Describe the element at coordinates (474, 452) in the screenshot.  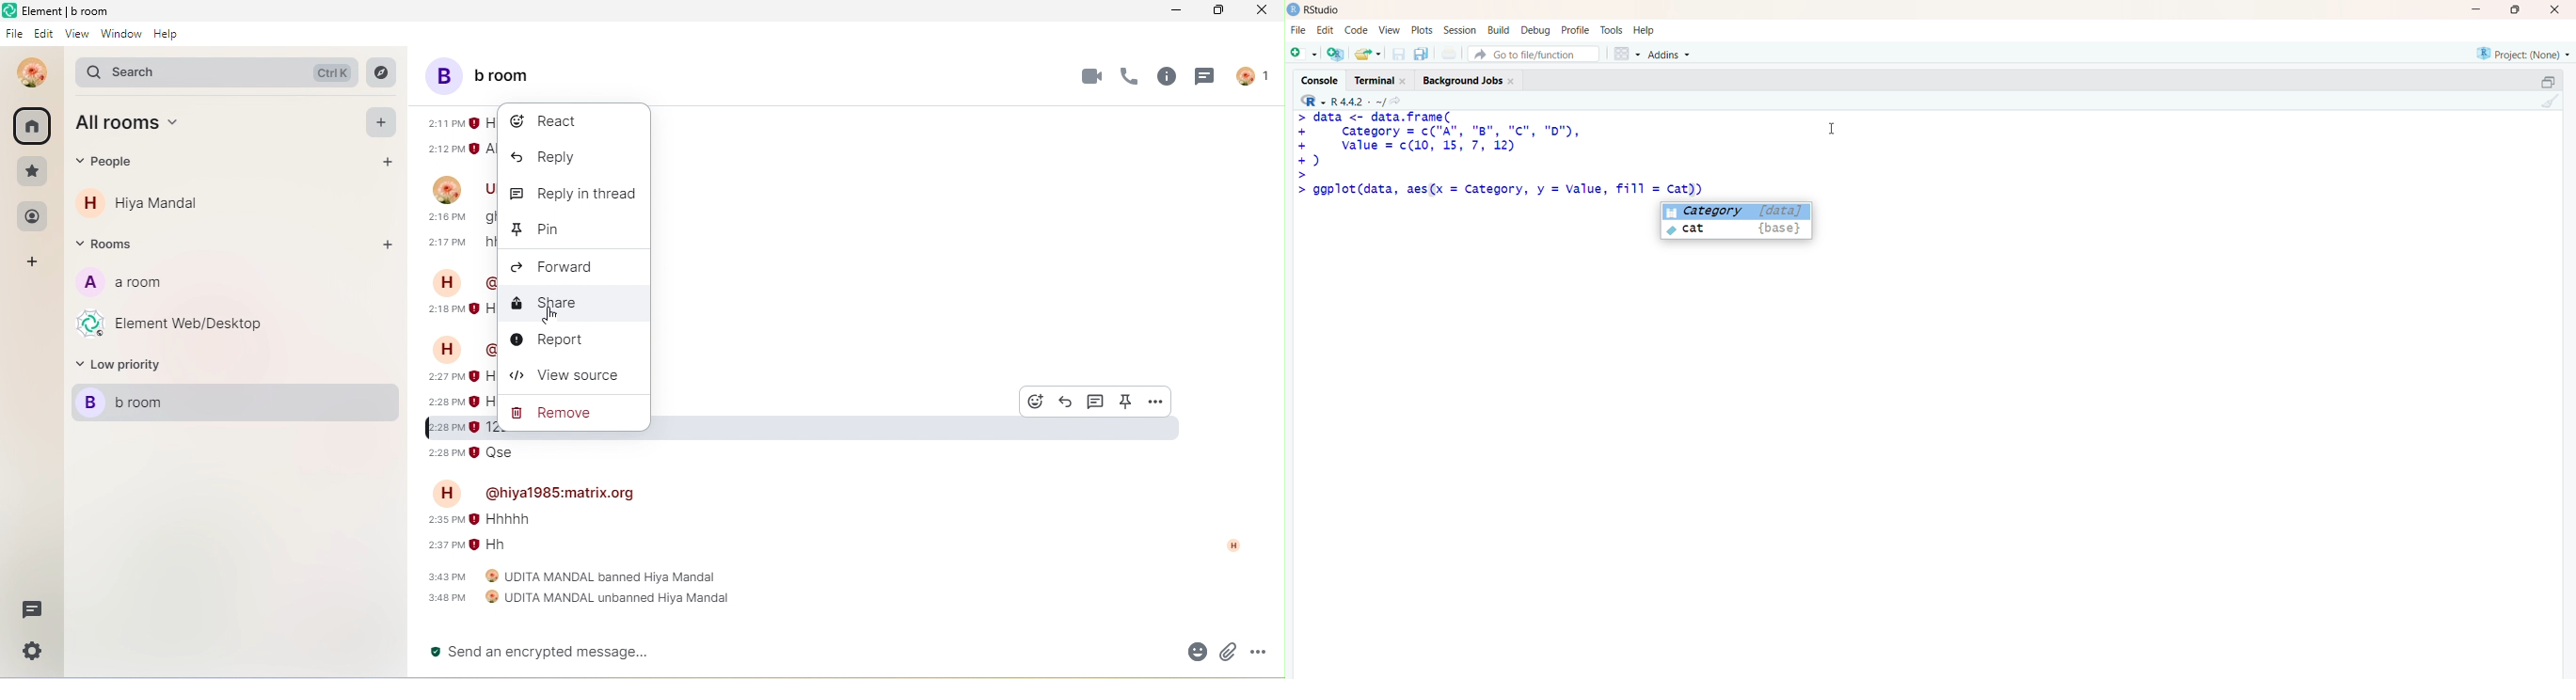
I see `2:28 pm Qse` at that location.